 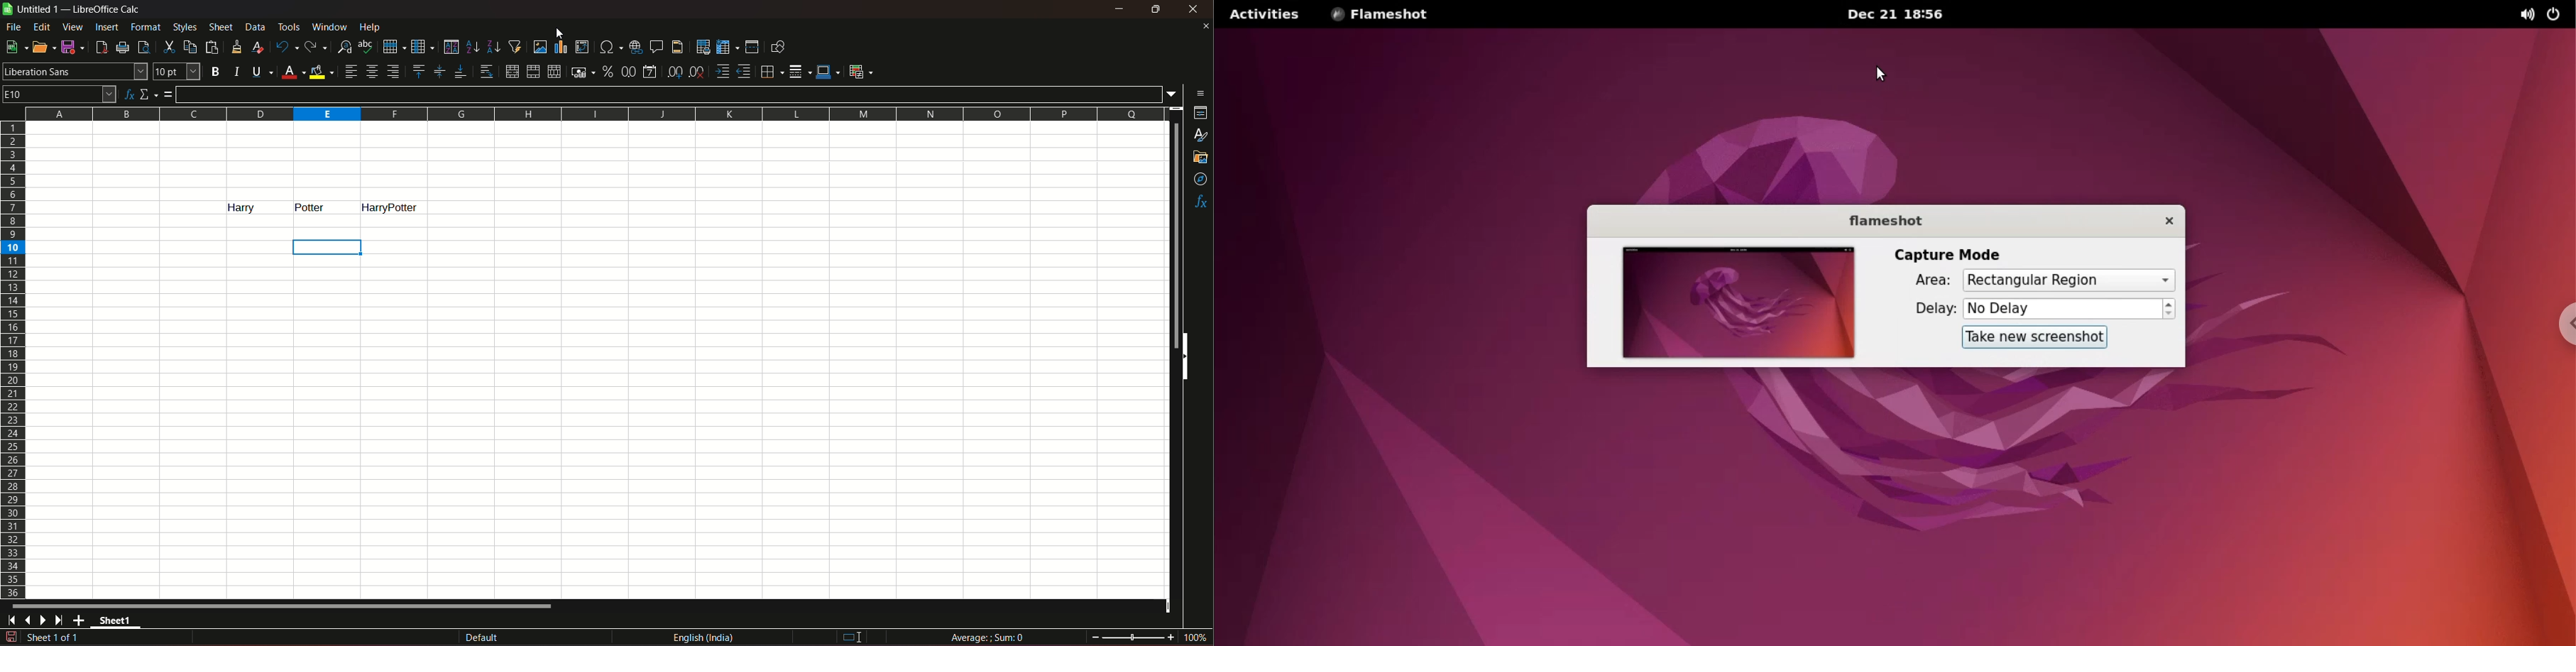 I want to click on Rectangular Region, so click(x=2067, y=280).